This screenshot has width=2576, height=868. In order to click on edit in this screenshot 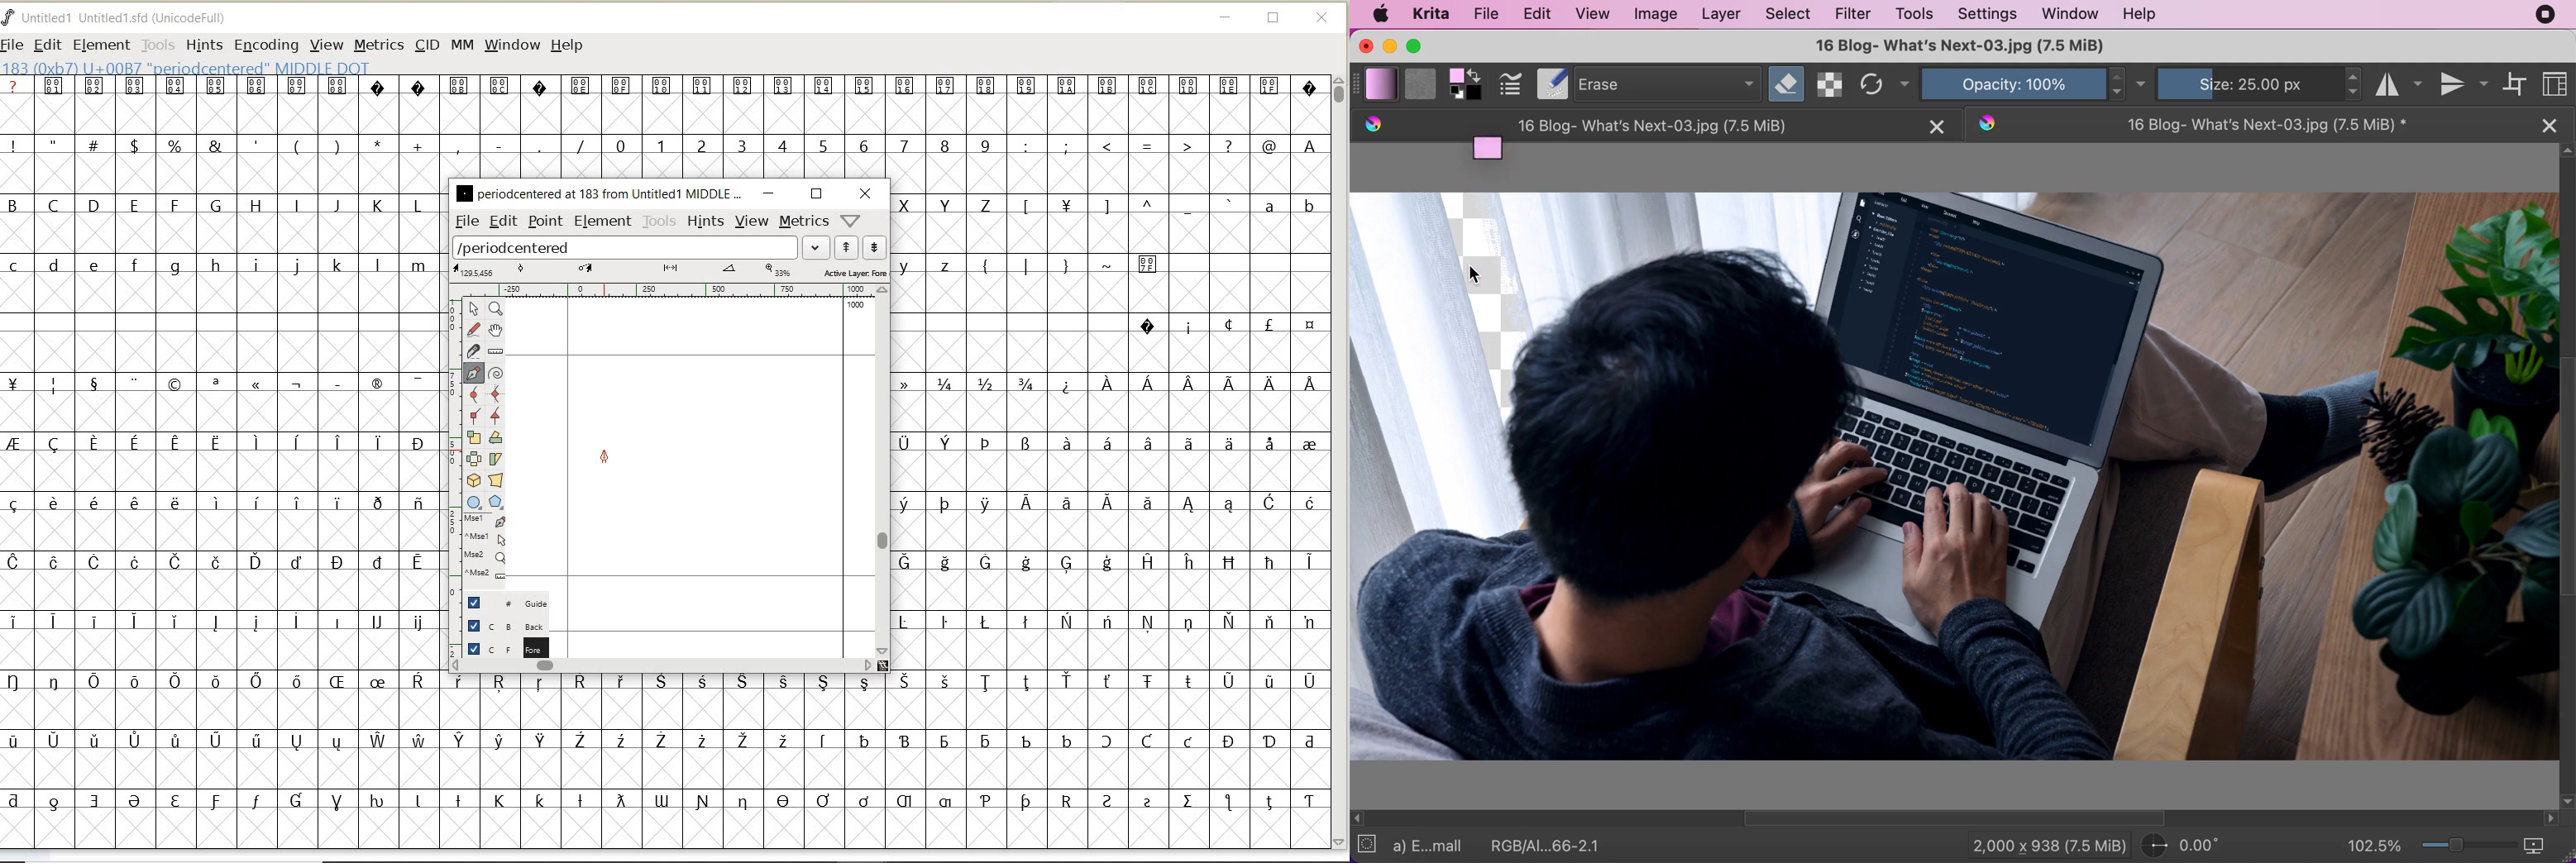, I will do `click(1540, 14)`.